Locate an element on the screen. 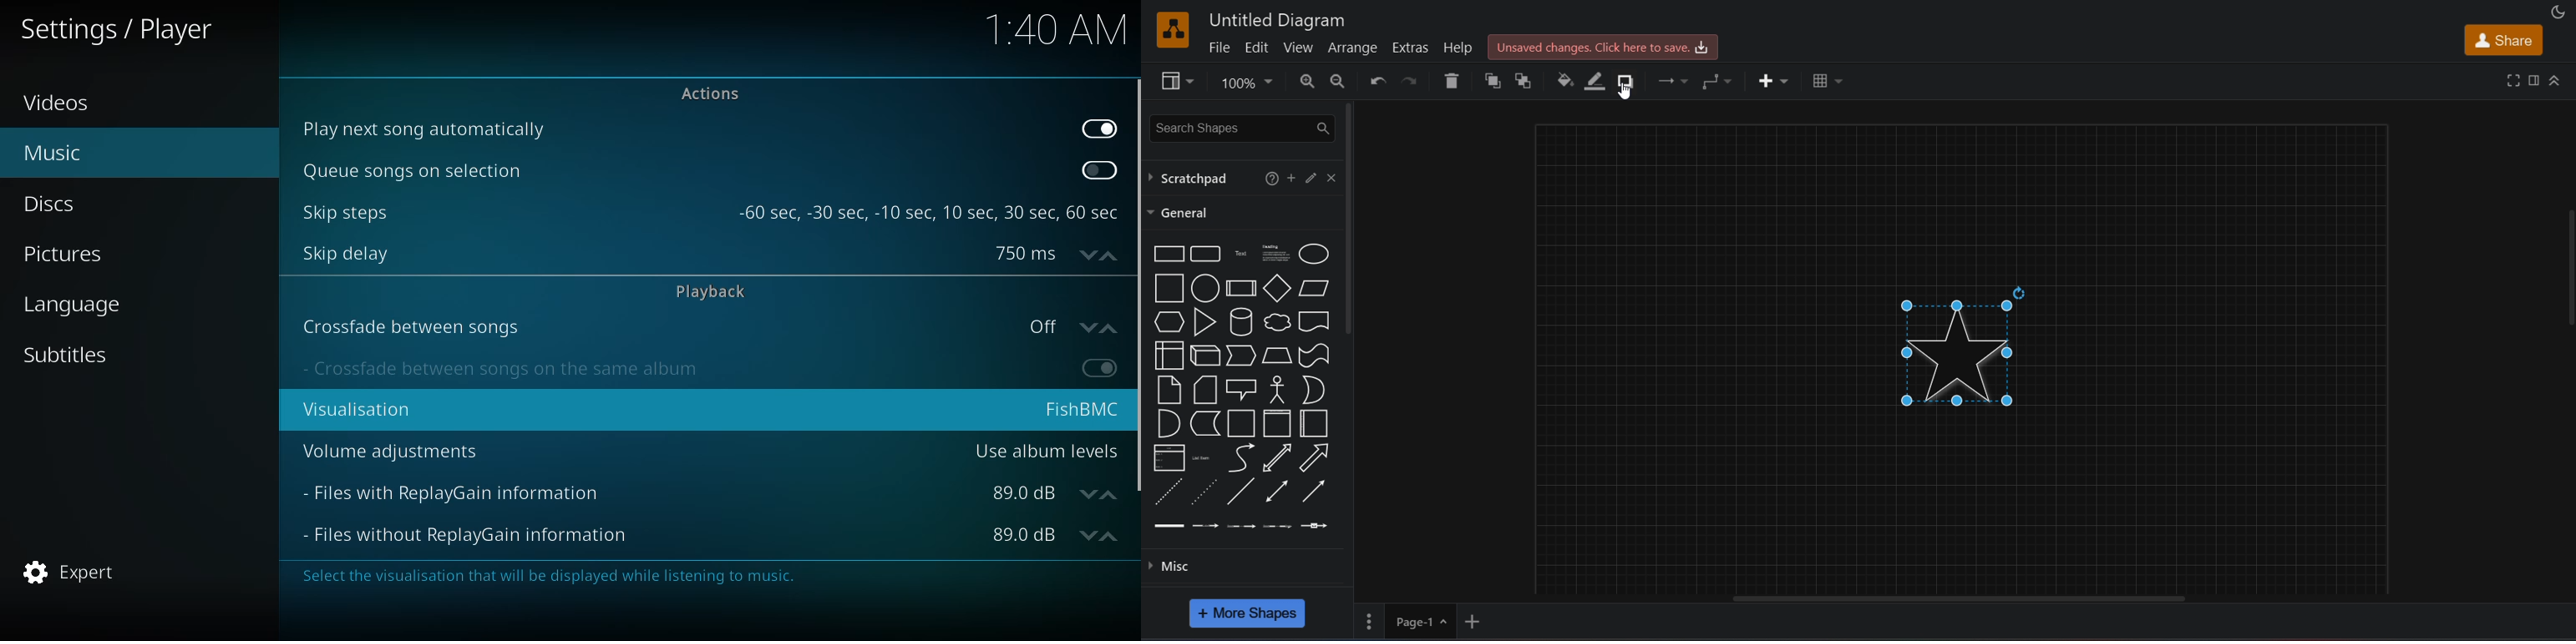 This screenshot has height=644, width=2576. help is located at coordinates (1459, 47).